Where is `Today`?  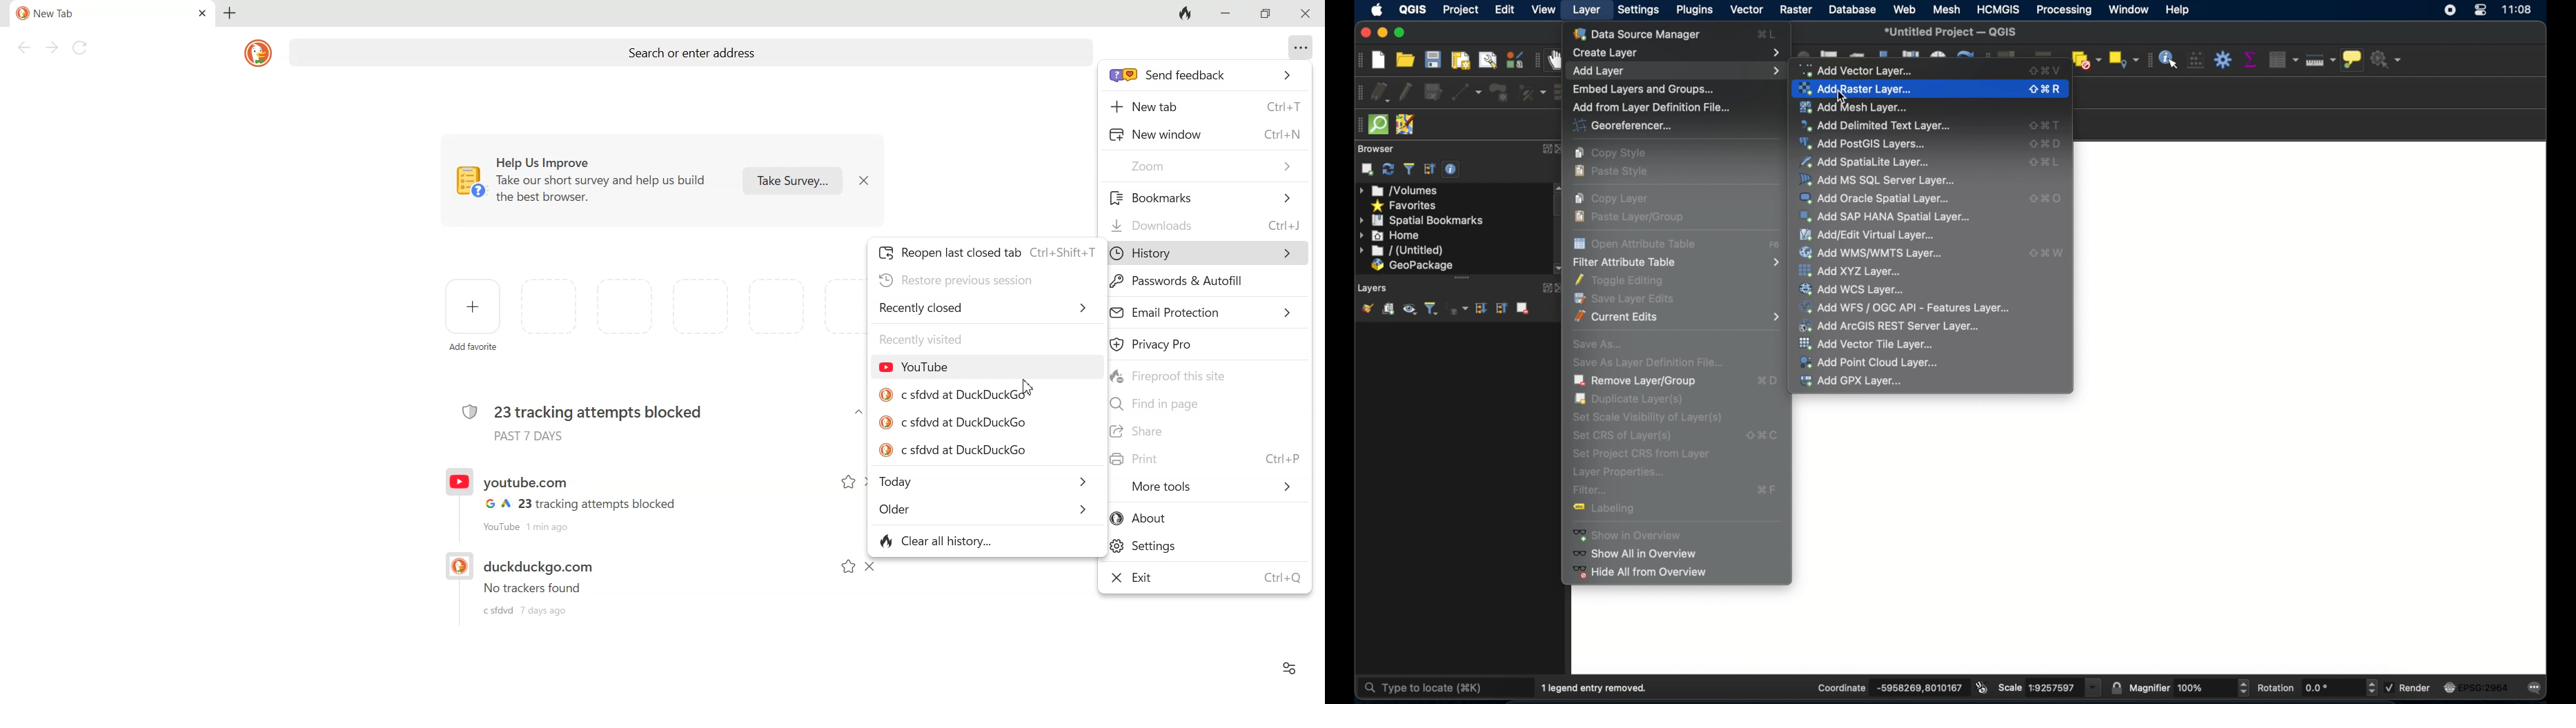 Today is located at coordinates (987, 482).